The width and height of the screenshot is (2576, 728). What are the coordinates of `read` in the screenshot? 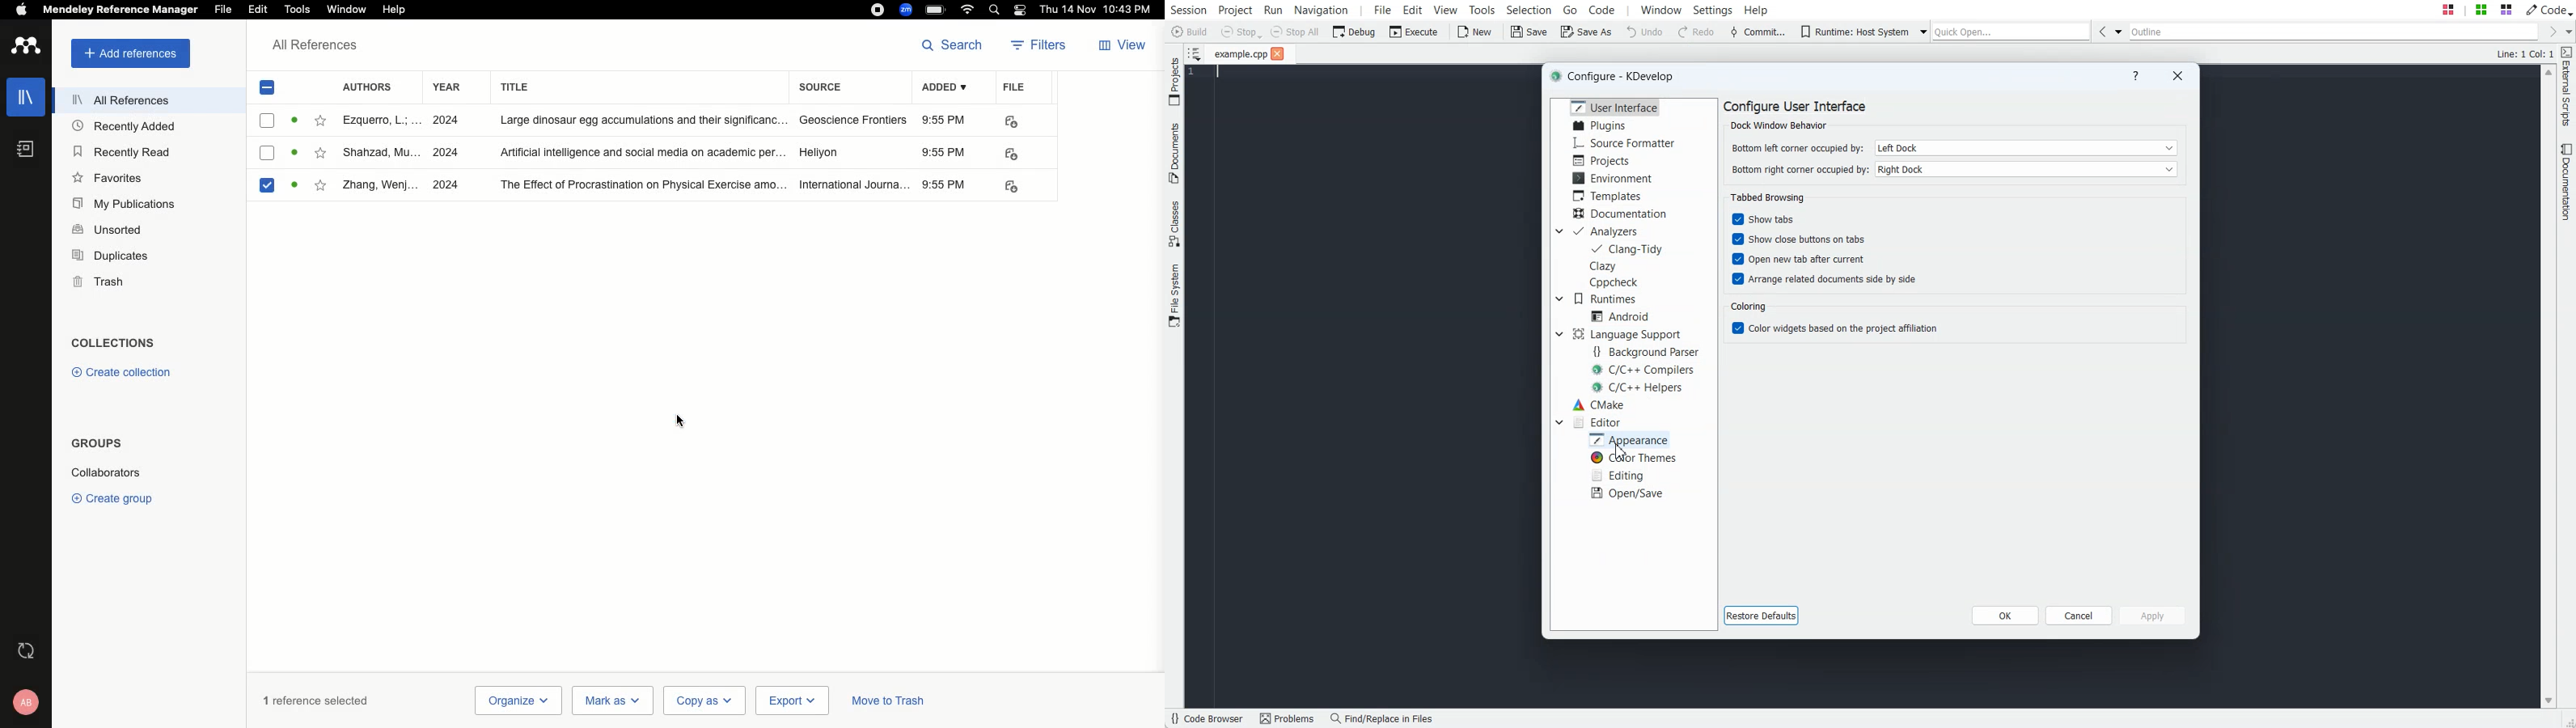 It's located at (297, 154).